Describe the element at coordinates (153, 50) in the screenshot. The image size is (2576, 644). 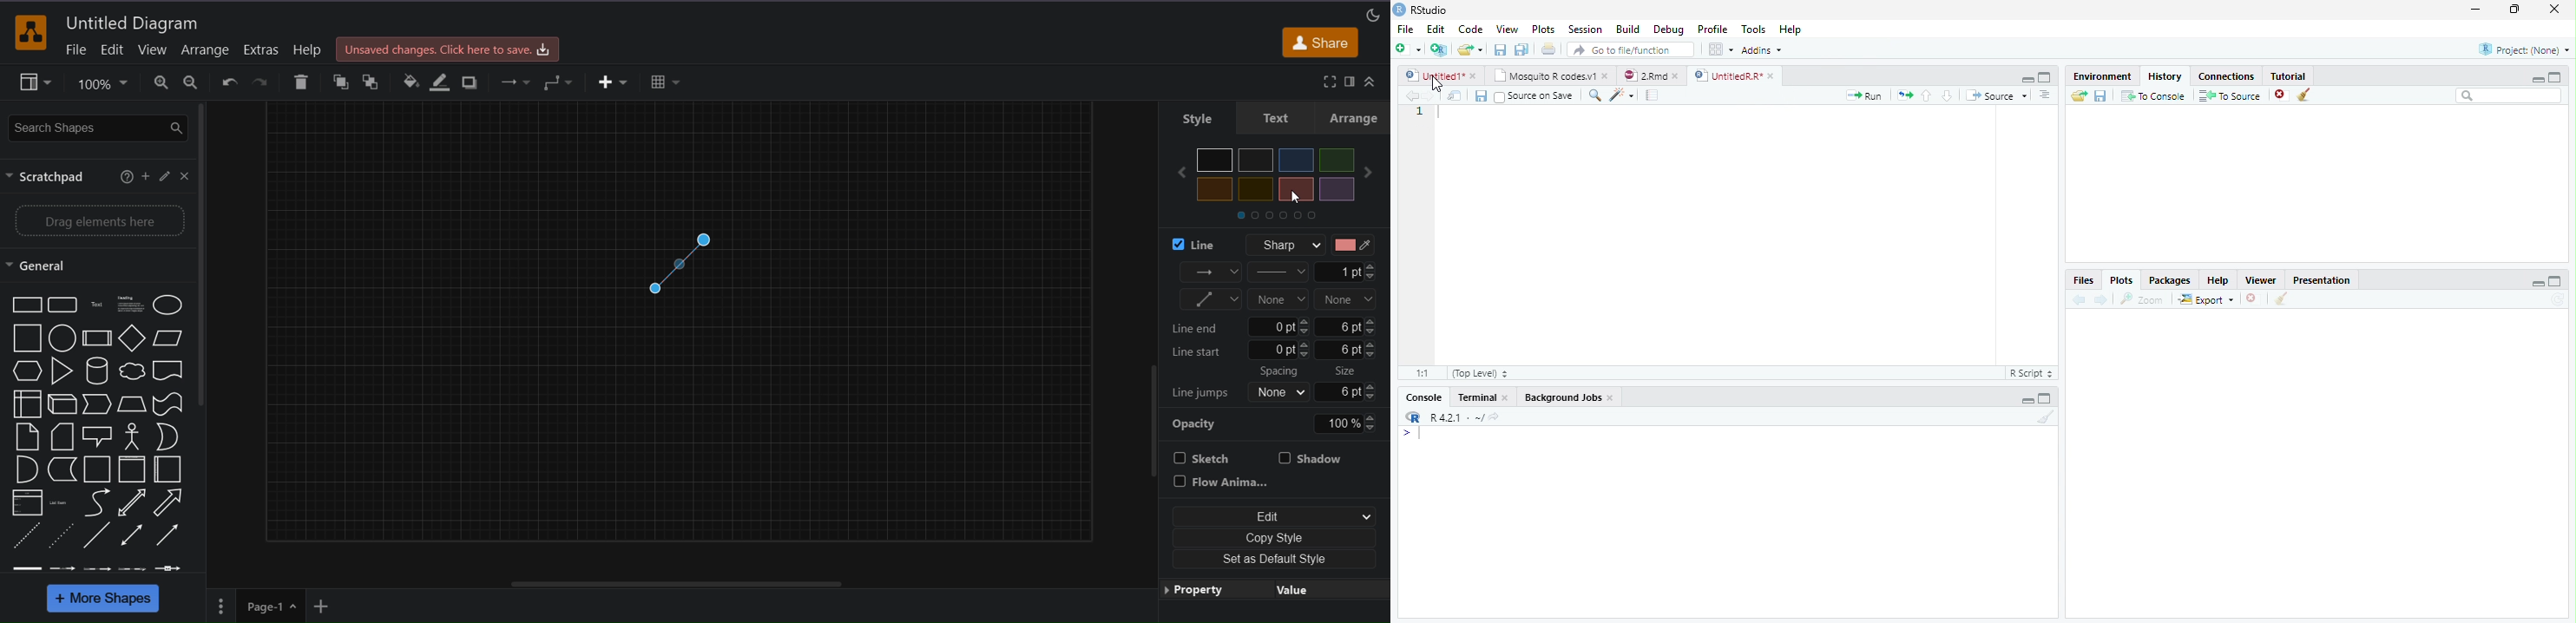
I see `view` at that location.